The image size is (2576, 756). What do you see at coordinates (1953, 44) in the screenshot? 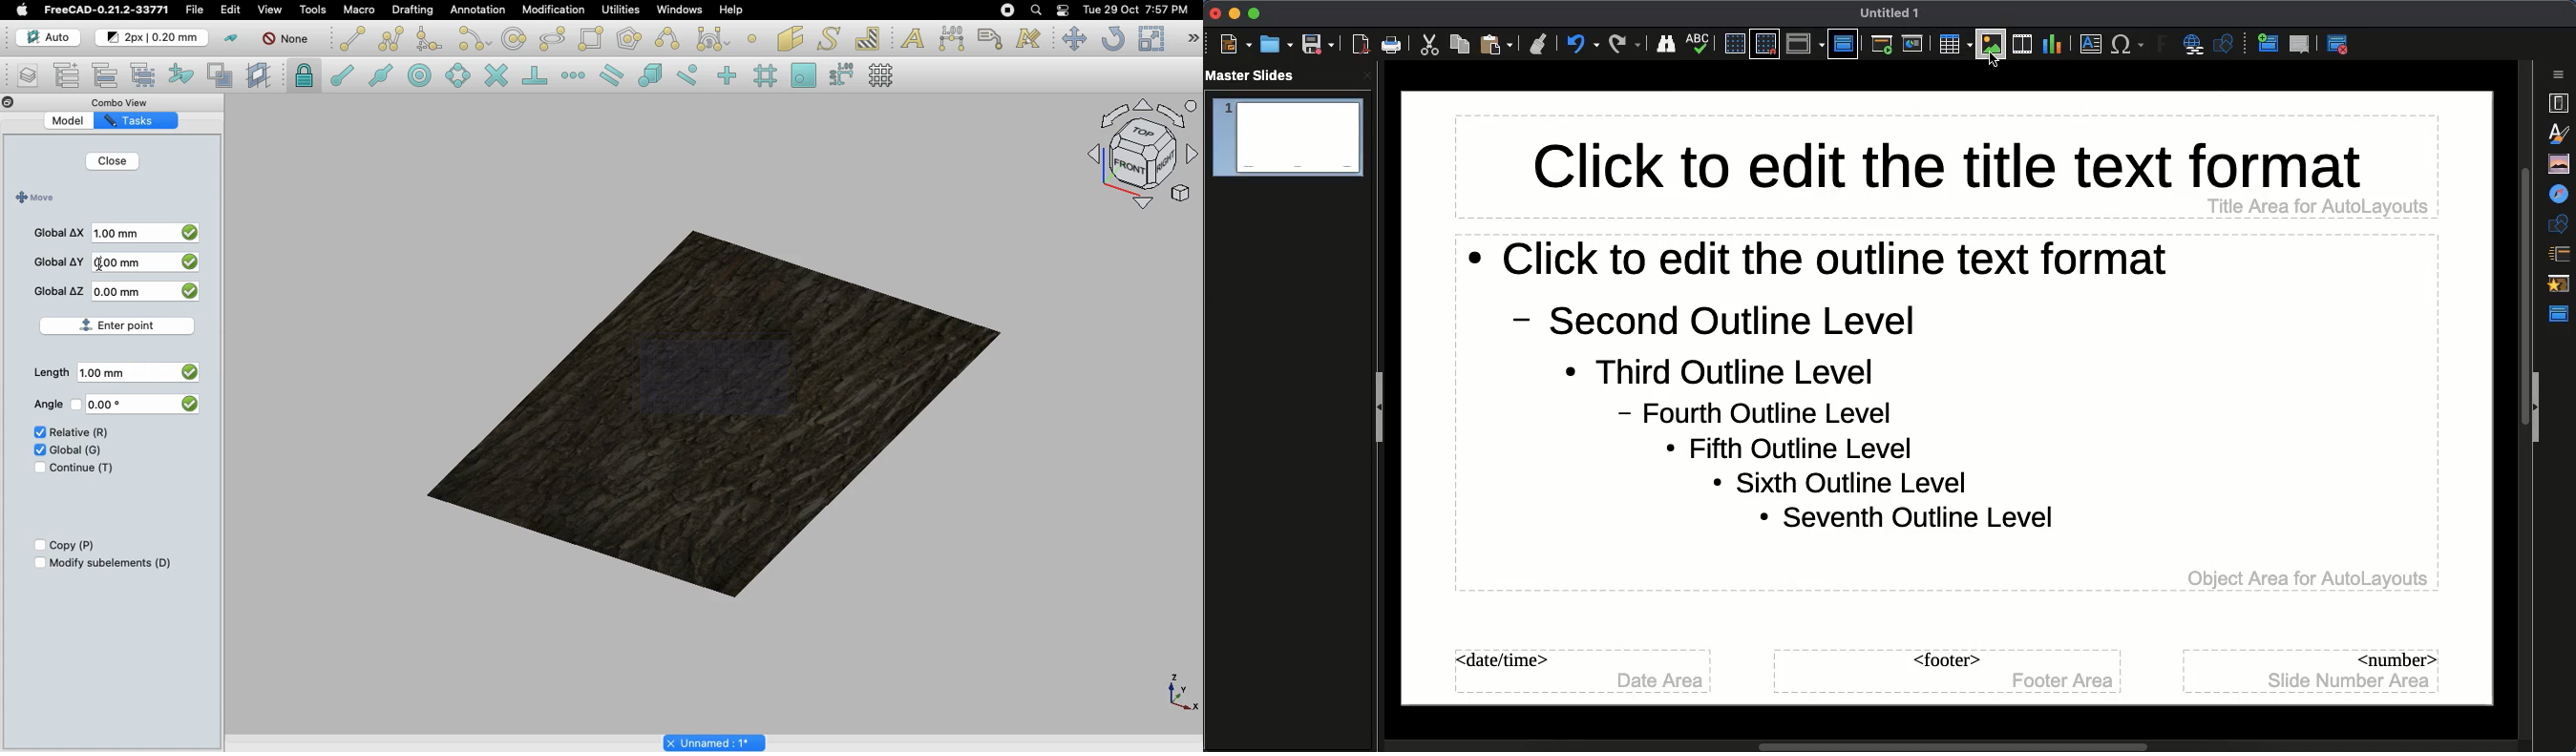
I see `Table` at bounding box center [1953, 44].